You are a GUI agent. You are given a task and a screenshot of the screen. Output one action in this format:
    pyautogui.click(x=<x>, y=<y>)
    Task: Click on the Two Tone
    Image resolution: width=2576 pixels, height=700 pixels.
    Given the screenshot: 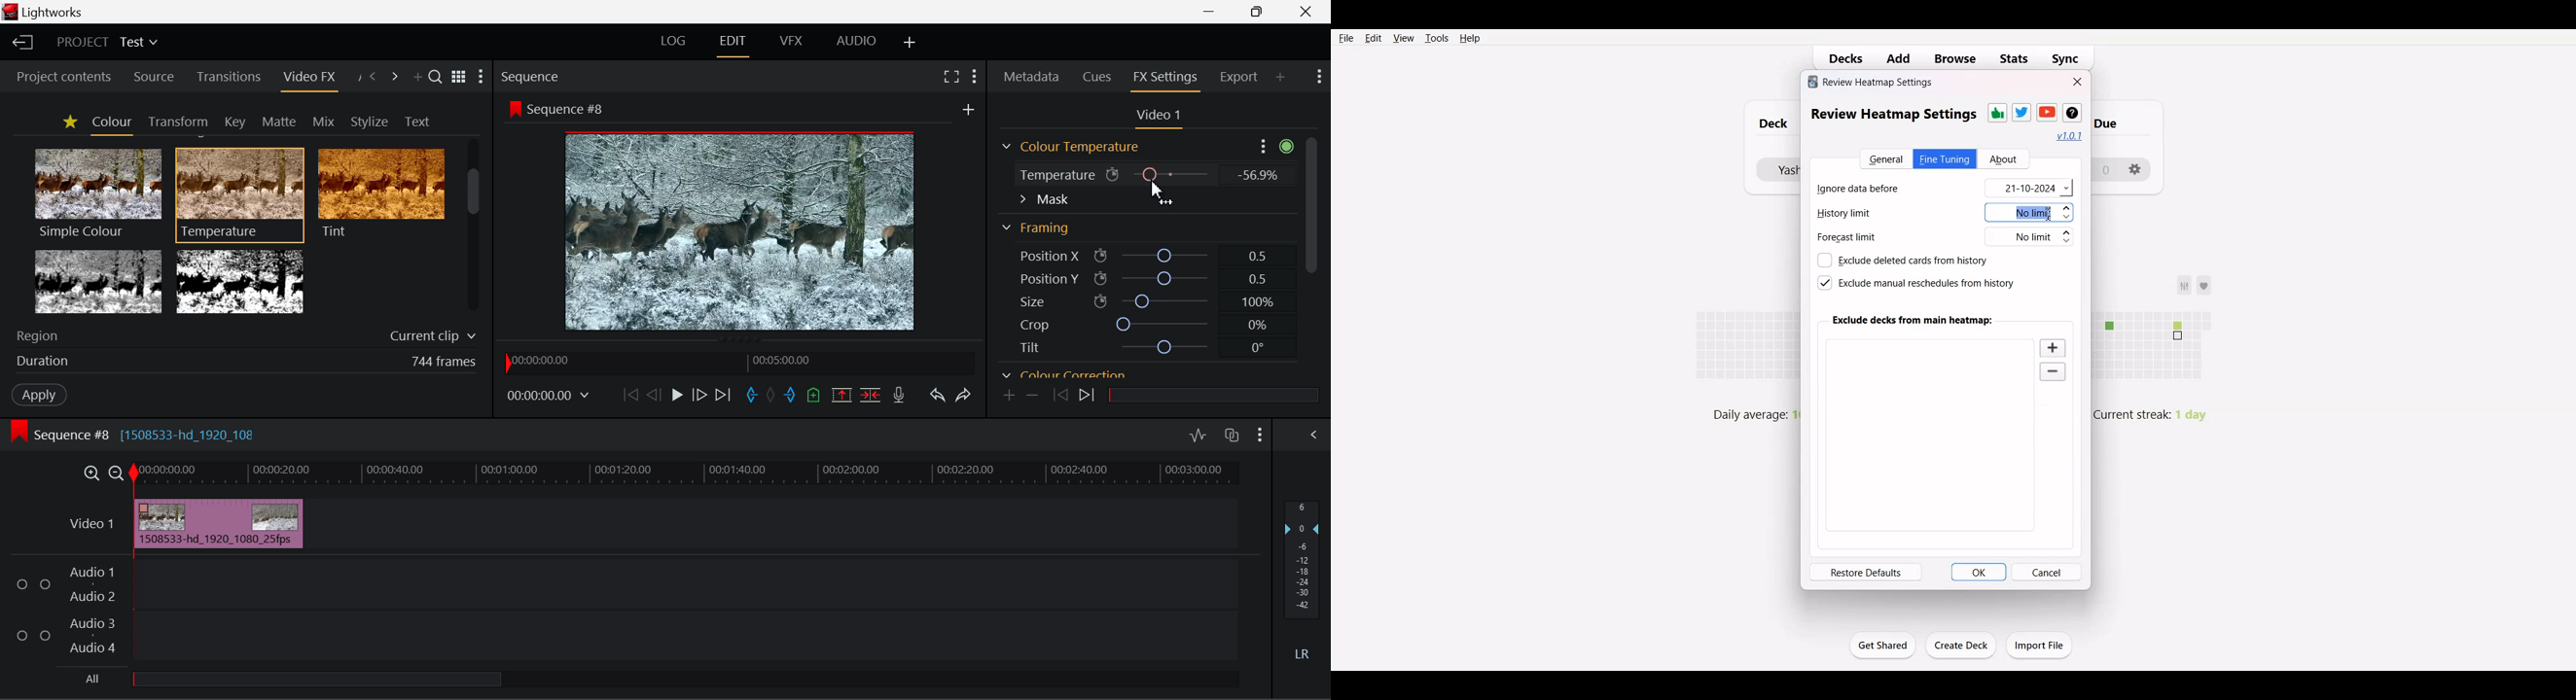 What is the action you would take?
    pyautogui.click(x=238, y=281)
    